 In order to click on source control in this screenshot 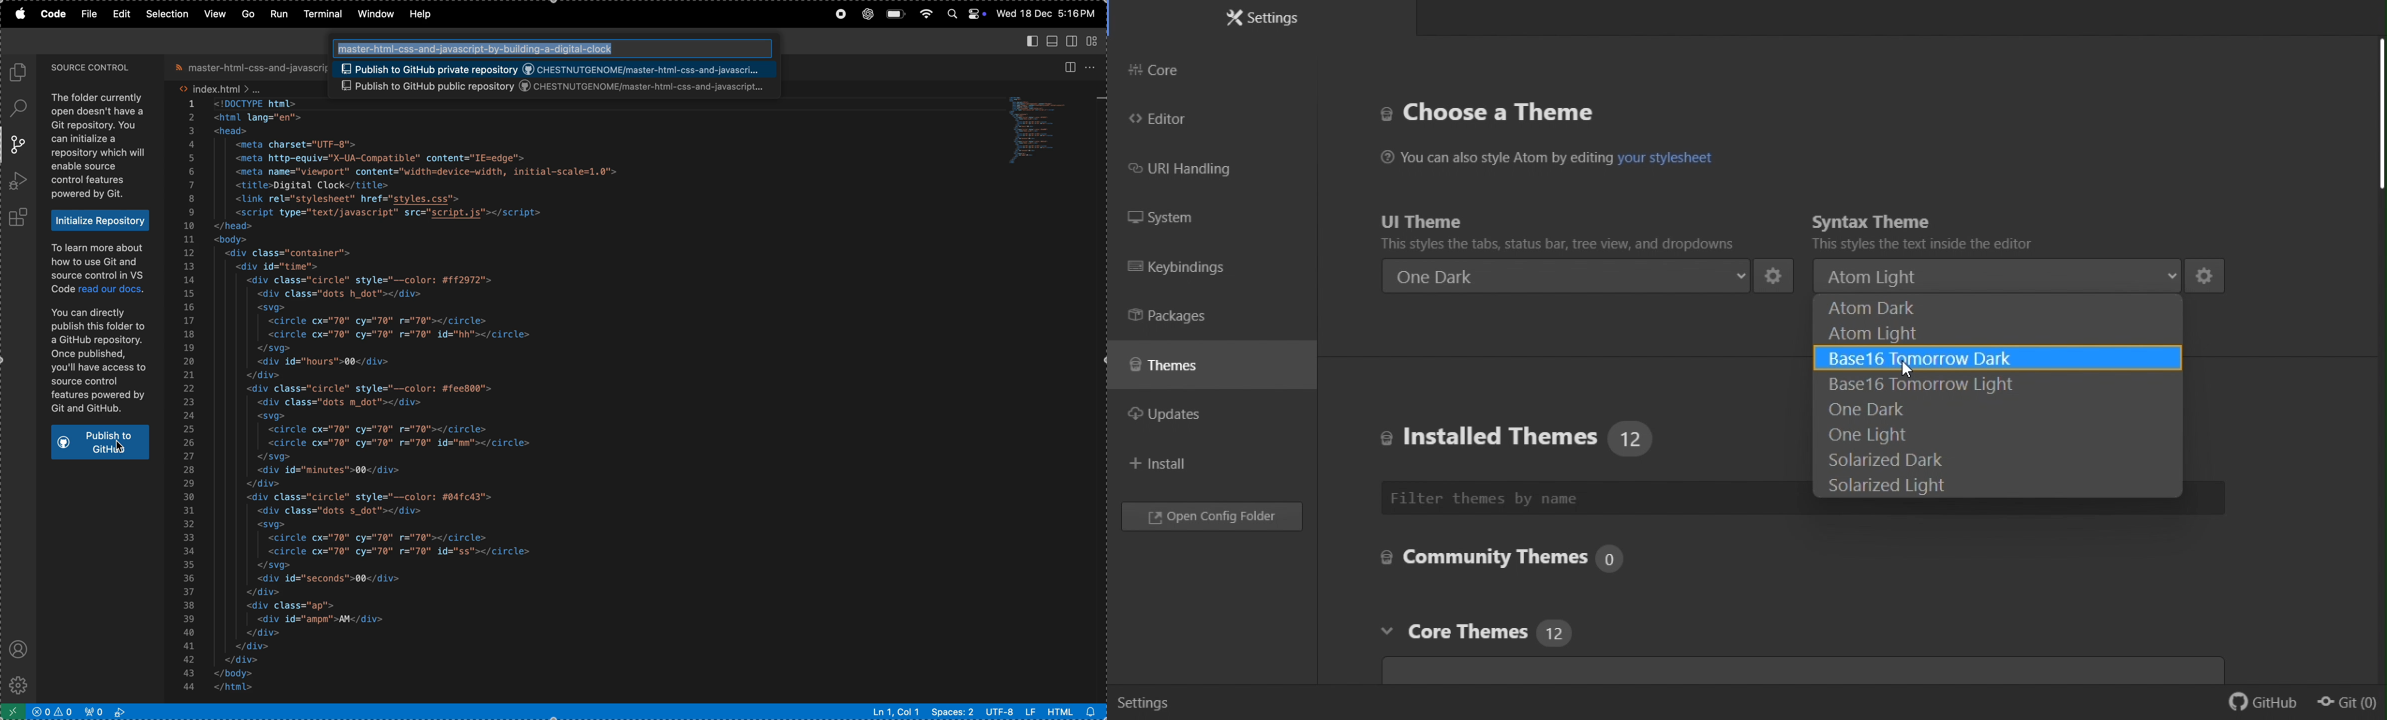, I will do `click(17, 146)`.